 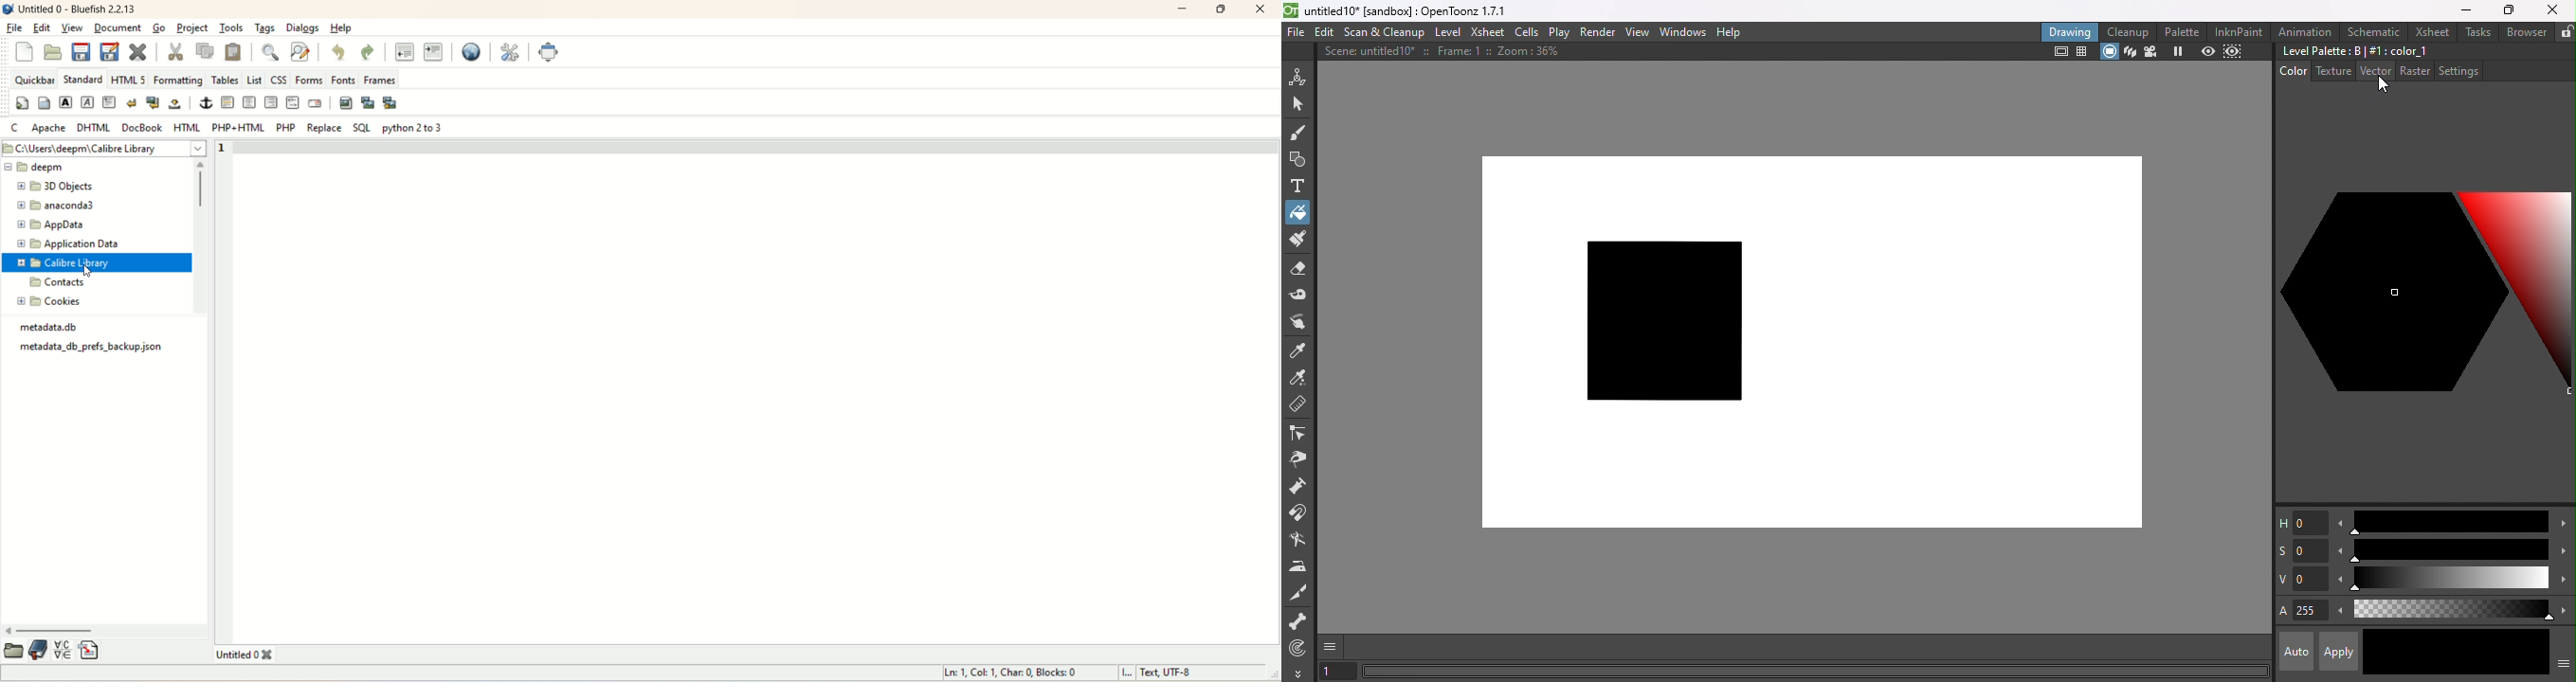 I want to click on Edit, so click(x=1322, y=33).